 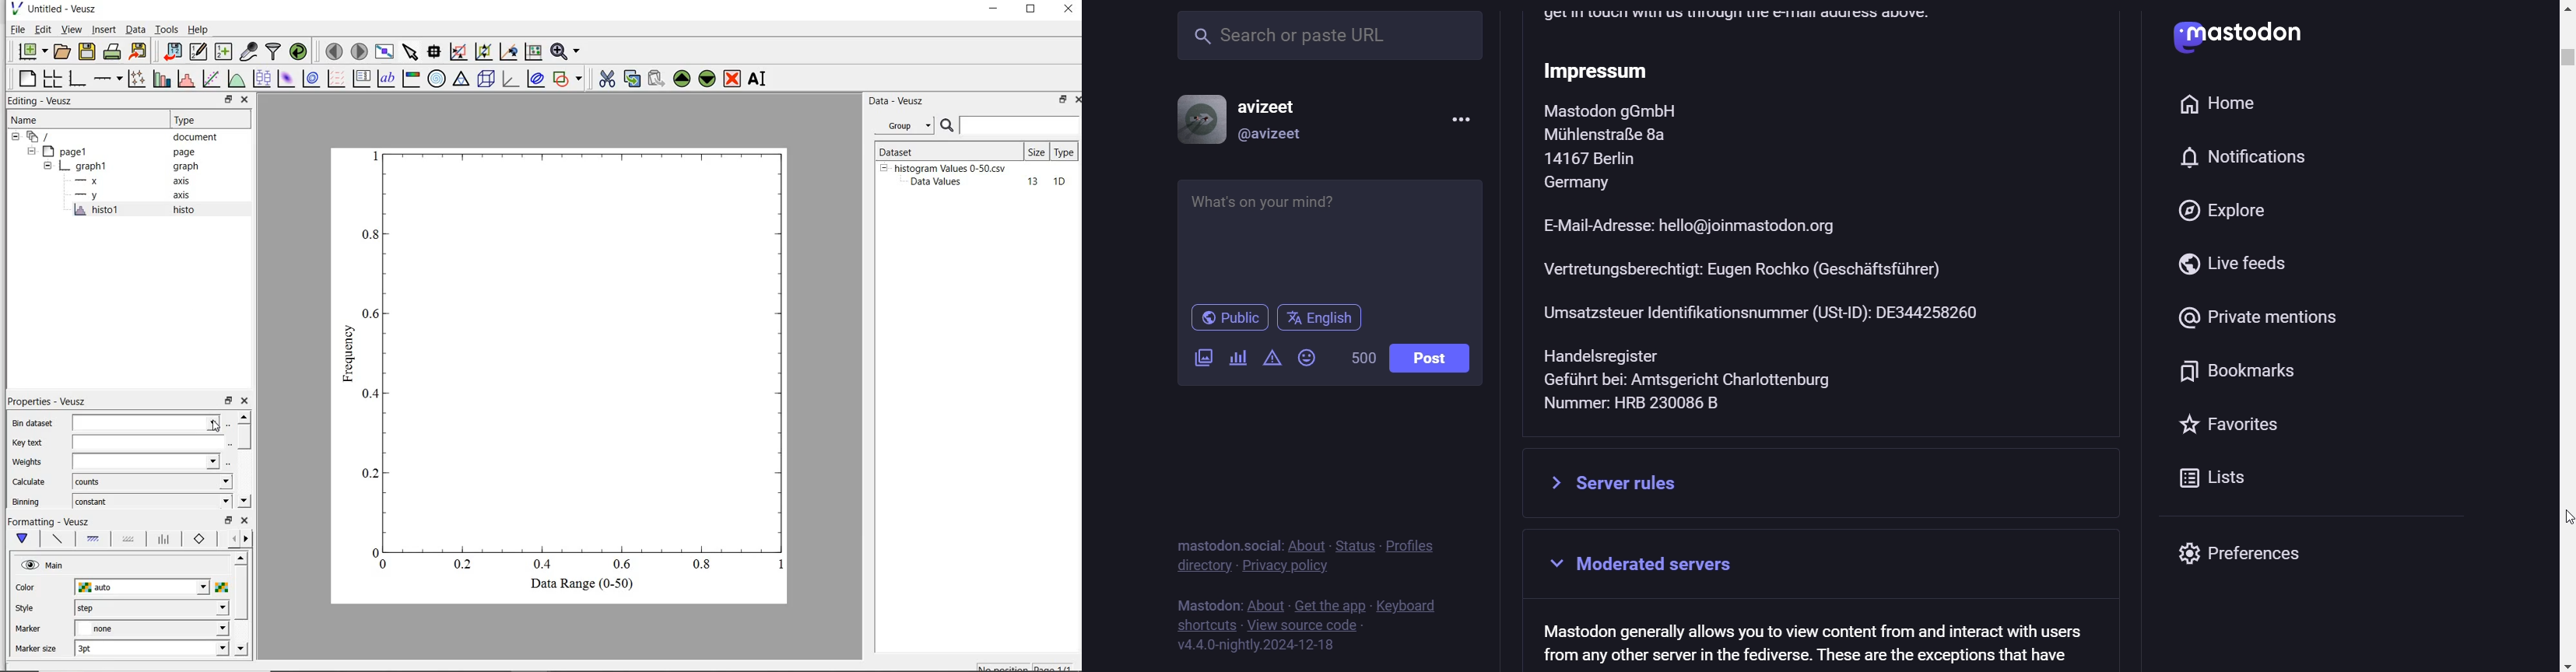 I want to click on histo, so click(x=185, y=210).